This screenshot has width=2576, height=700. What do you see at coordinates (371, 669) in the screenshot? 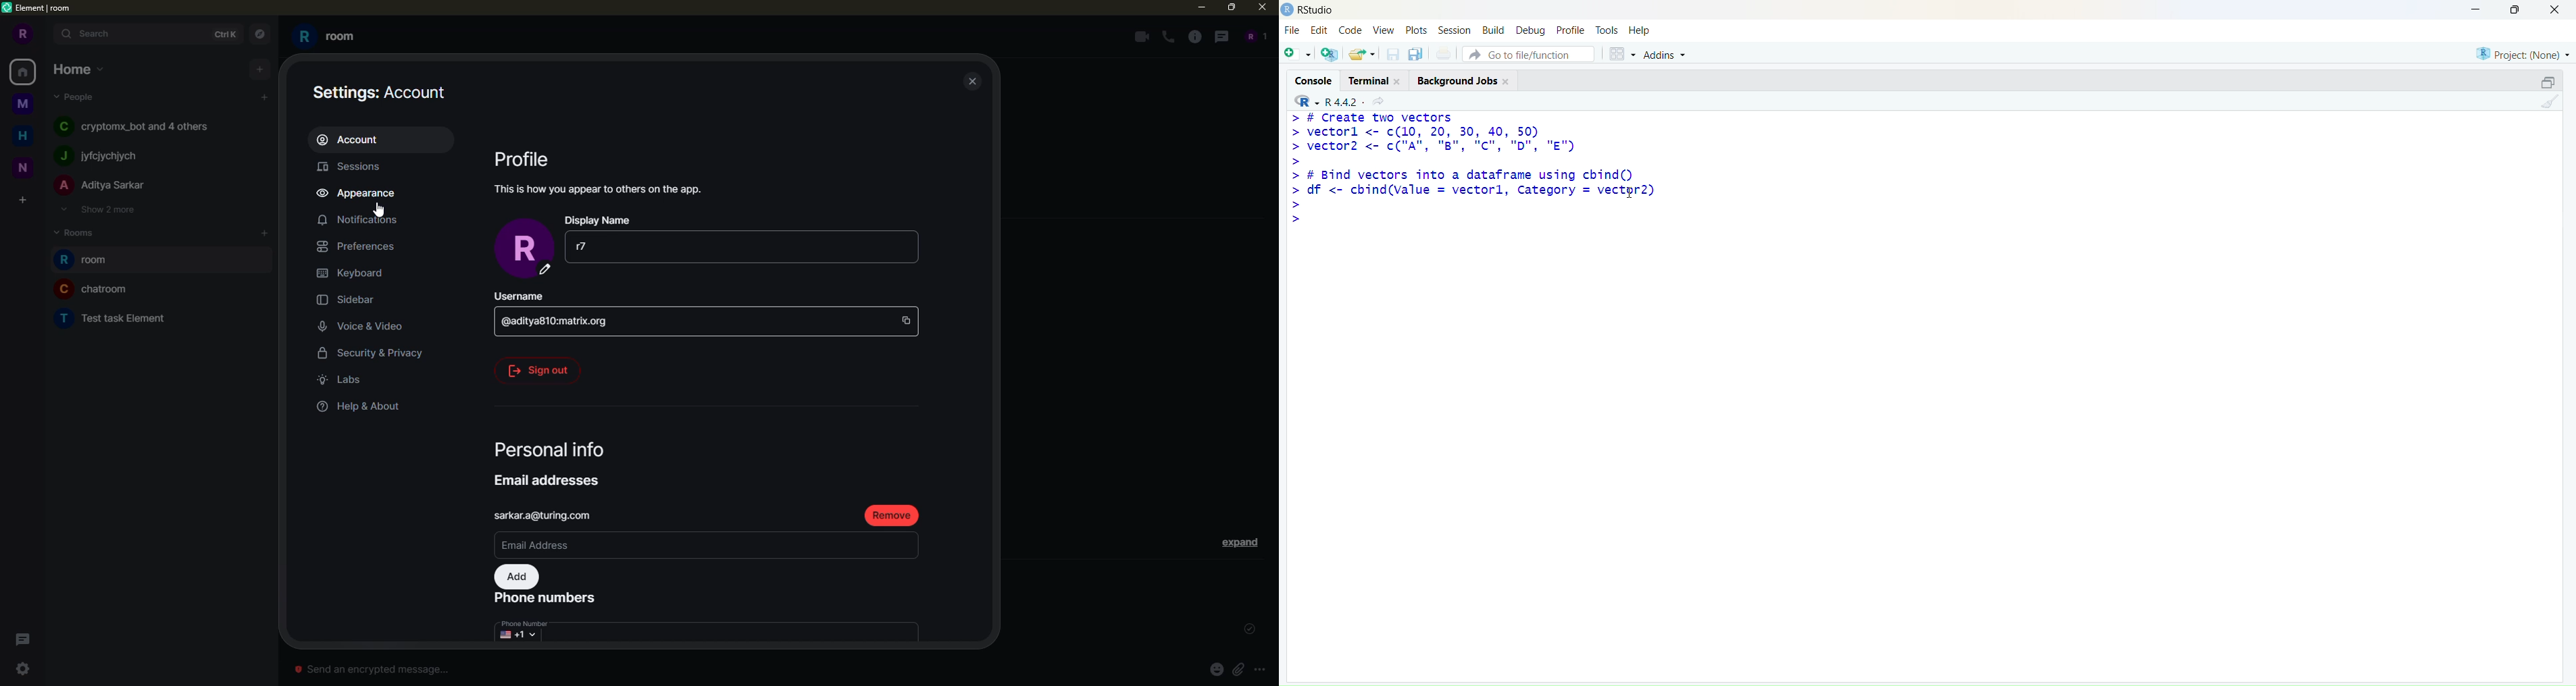
I see ` Send an encrypted message...` at bounding box center [371, 669].